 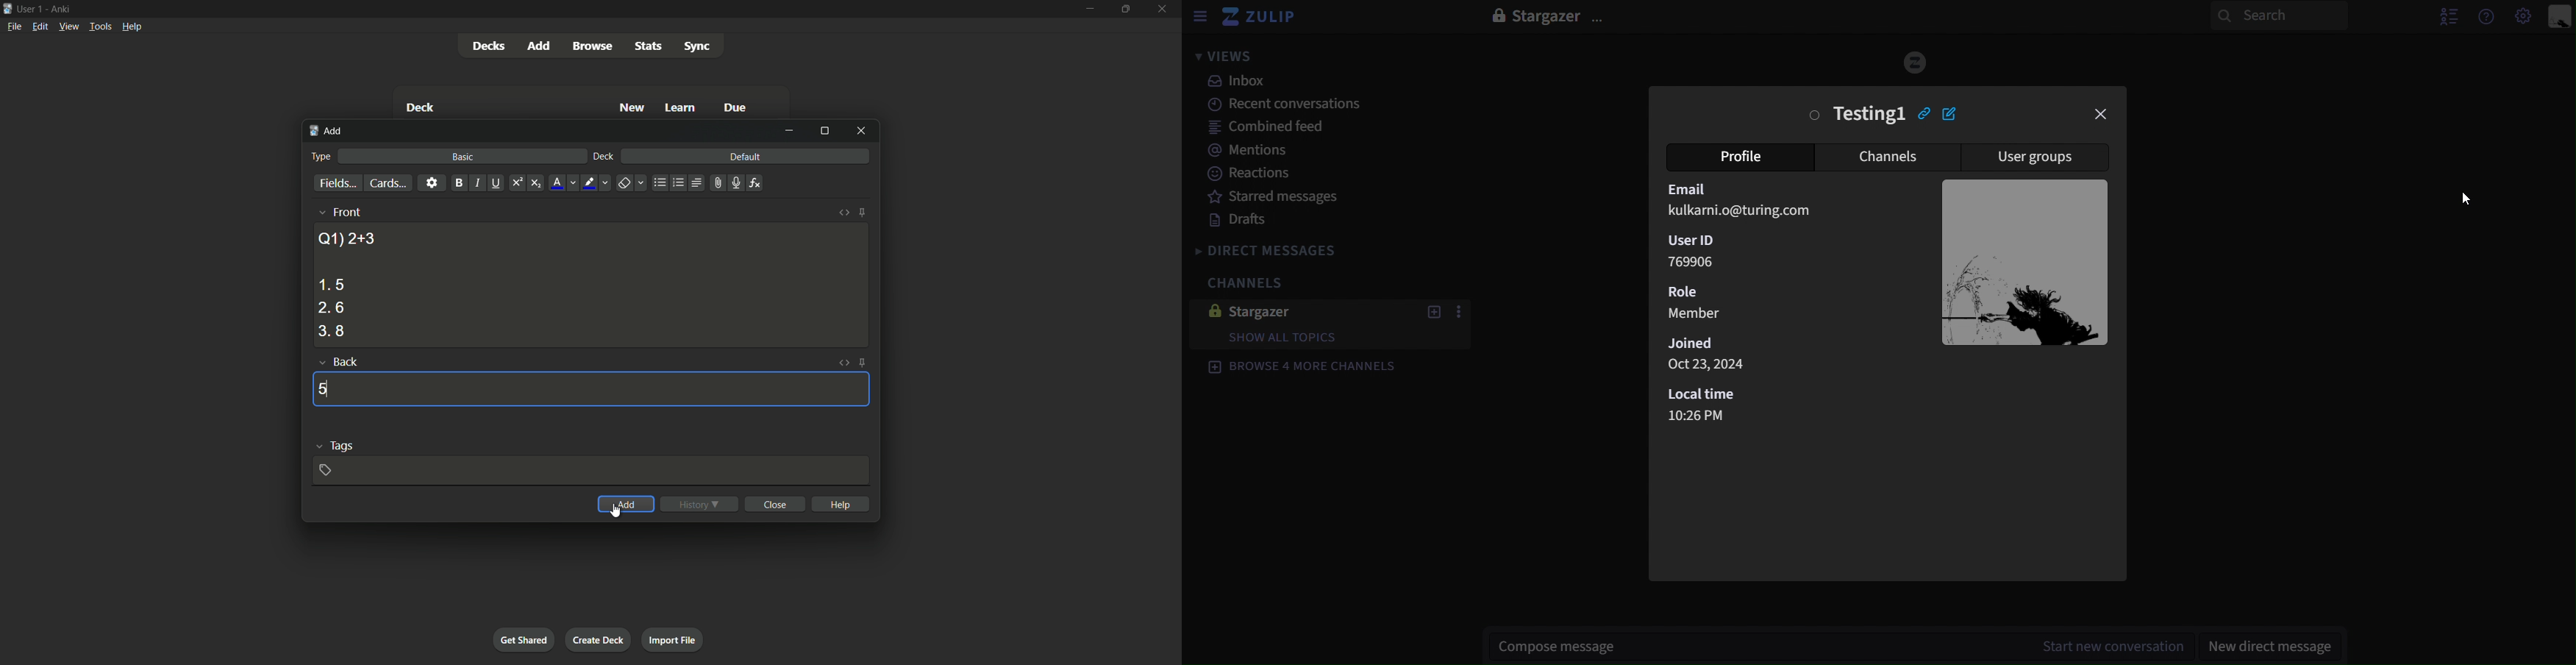 What do you see at coordinates (1460, 313) in the screenshot?
I see `more actions` at bounding box center [1460, 313].